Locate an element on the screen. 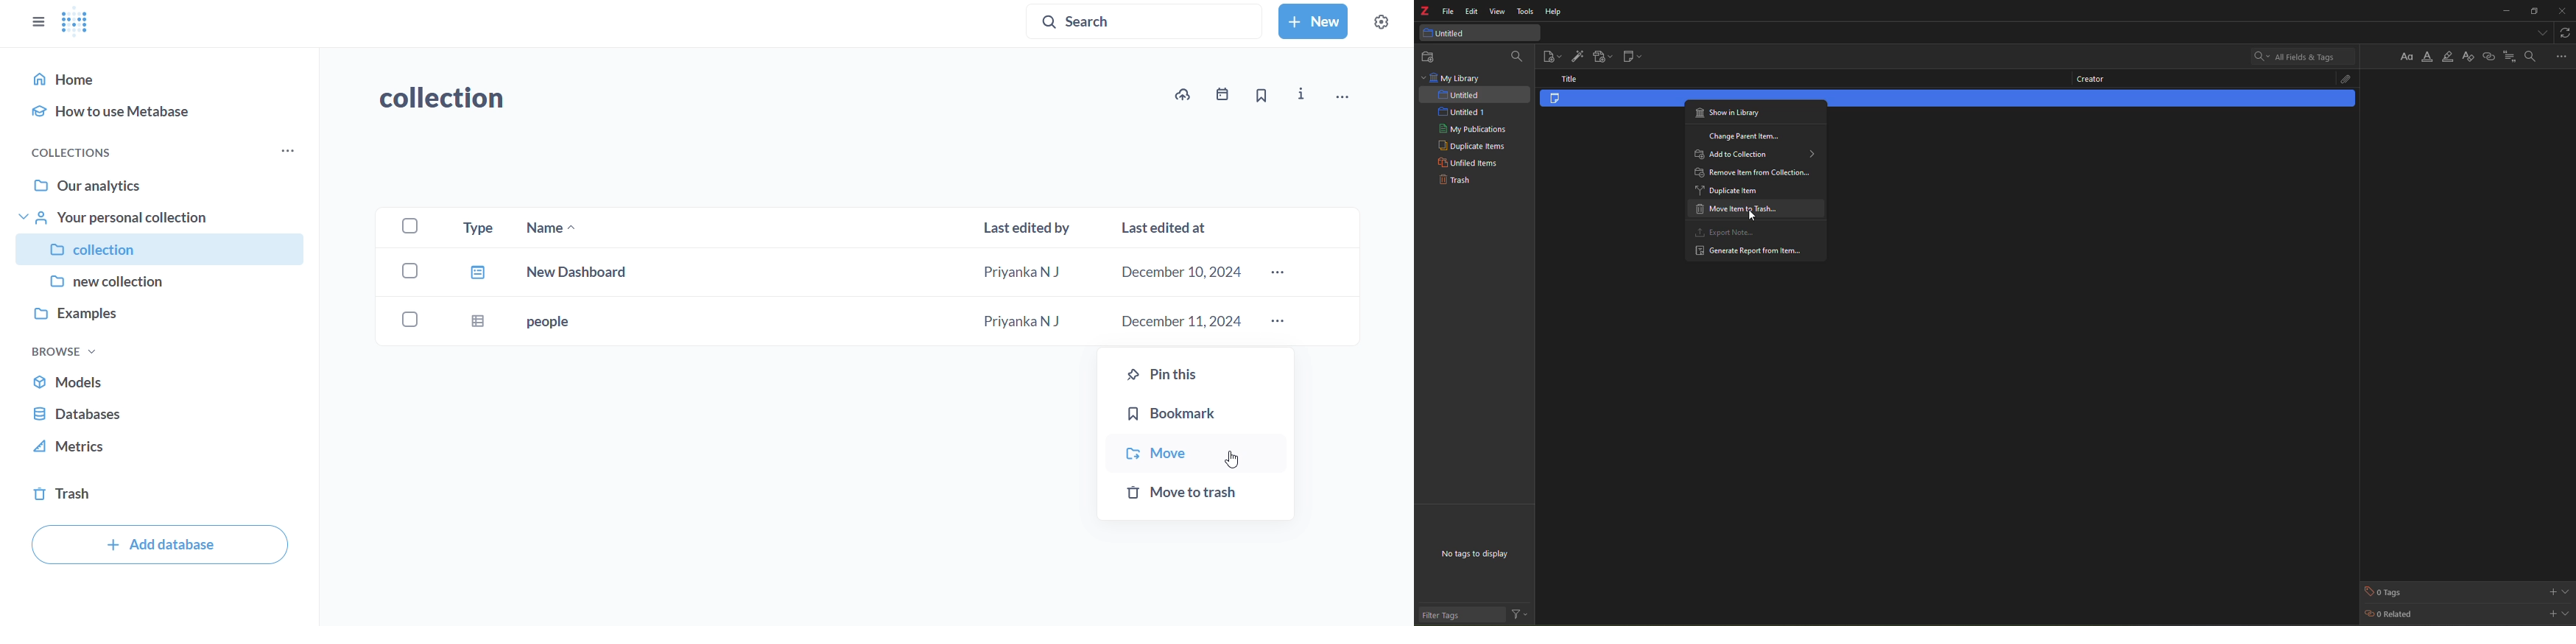  collection is located at coordinates (162, 250).